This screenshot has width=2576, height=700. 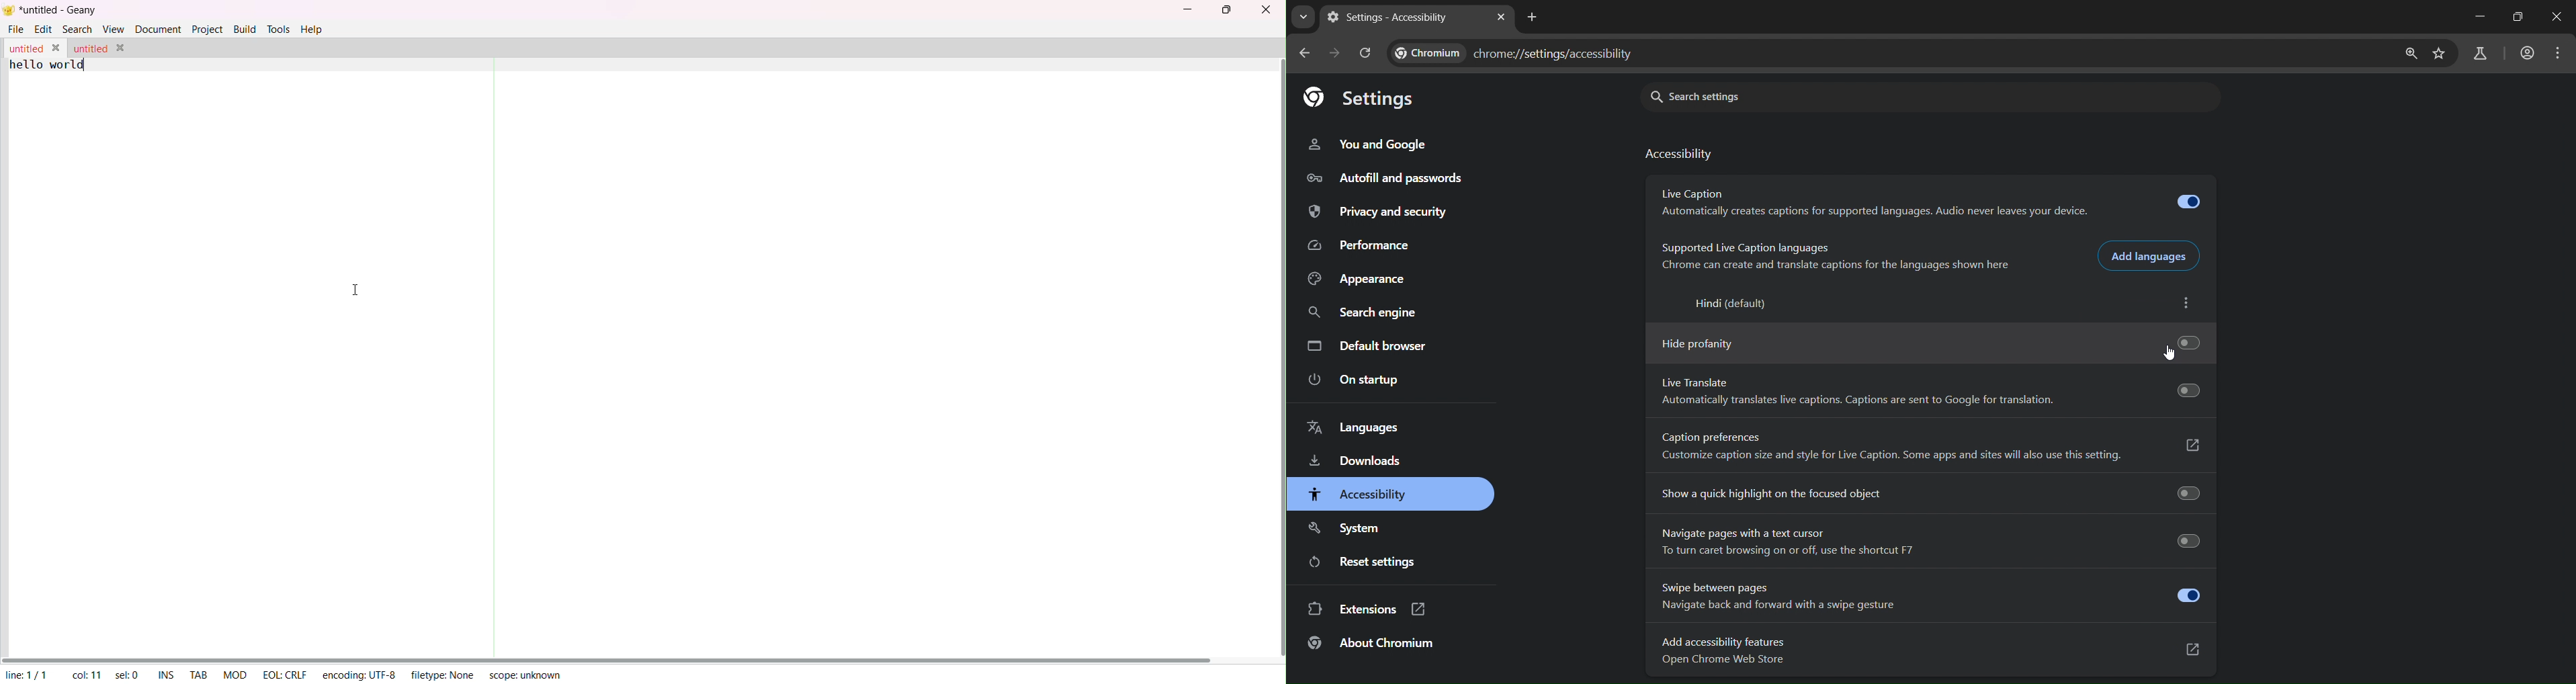 What do you see at coordinates (1364, 312) in the screenshot?
I see `search engine` at bounding box center [1364, 312].